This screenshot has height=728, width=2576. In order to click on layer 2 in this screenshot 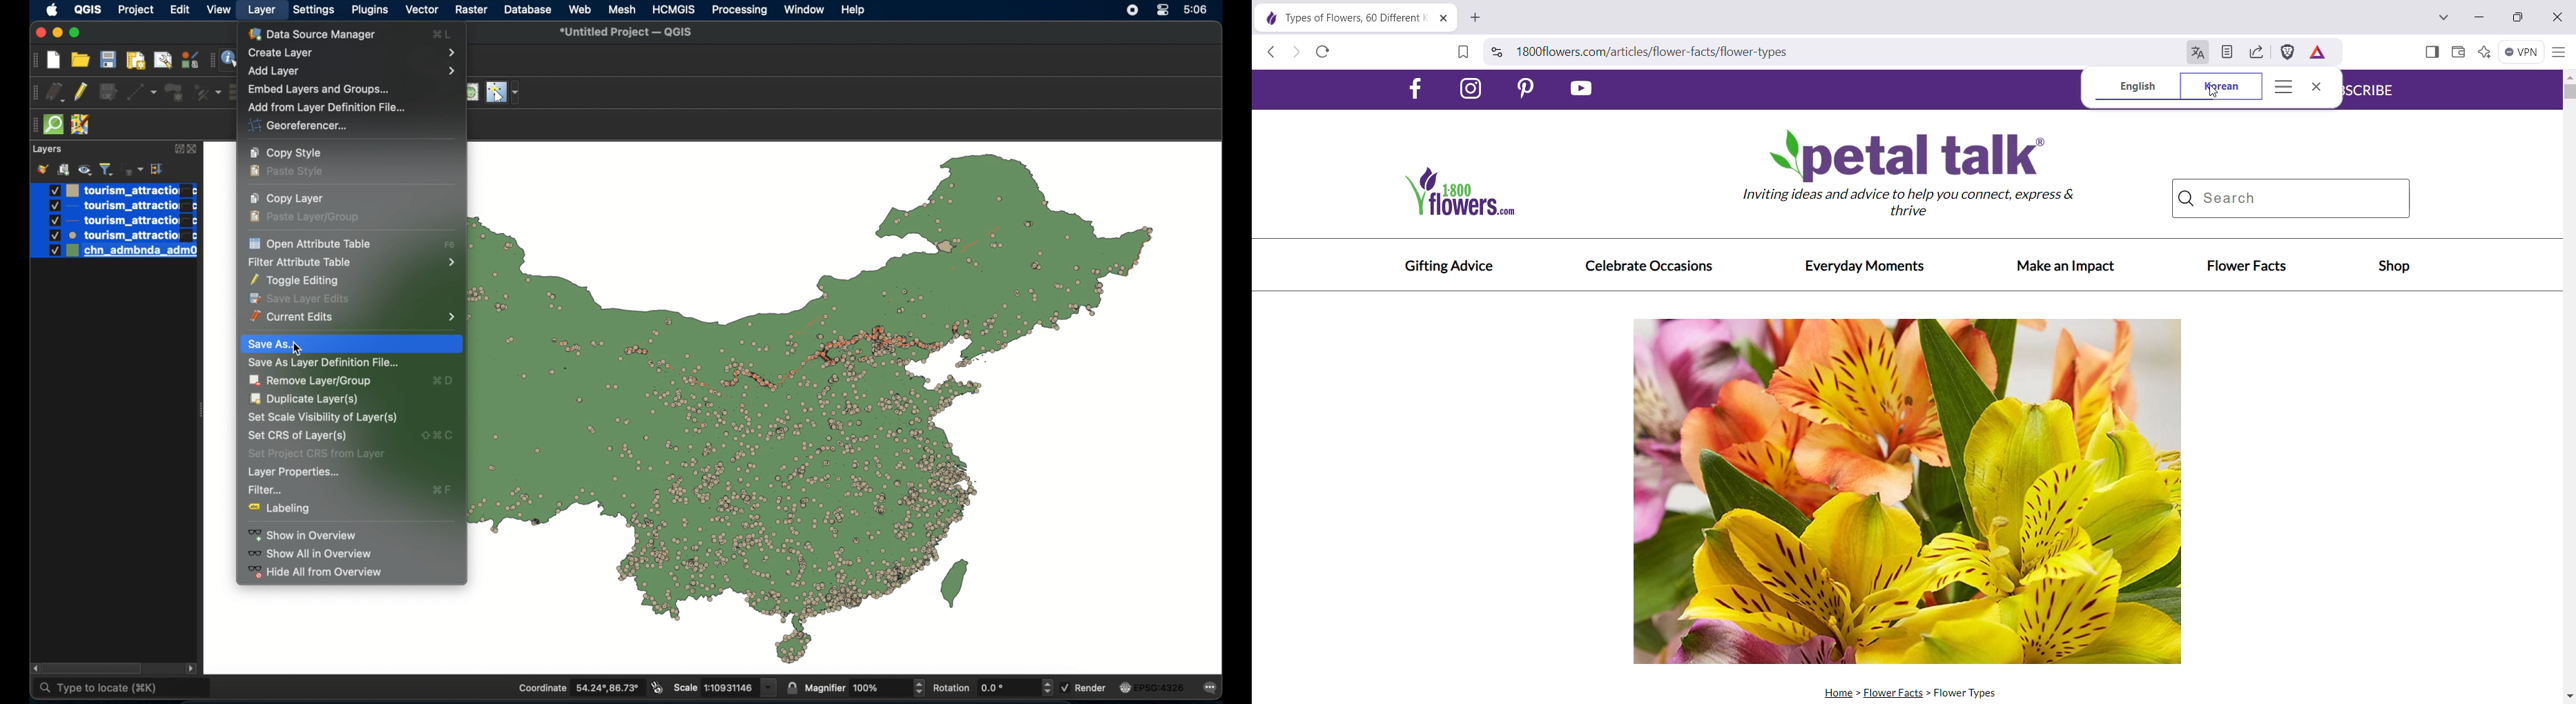, I will do `click(114, 207)`.